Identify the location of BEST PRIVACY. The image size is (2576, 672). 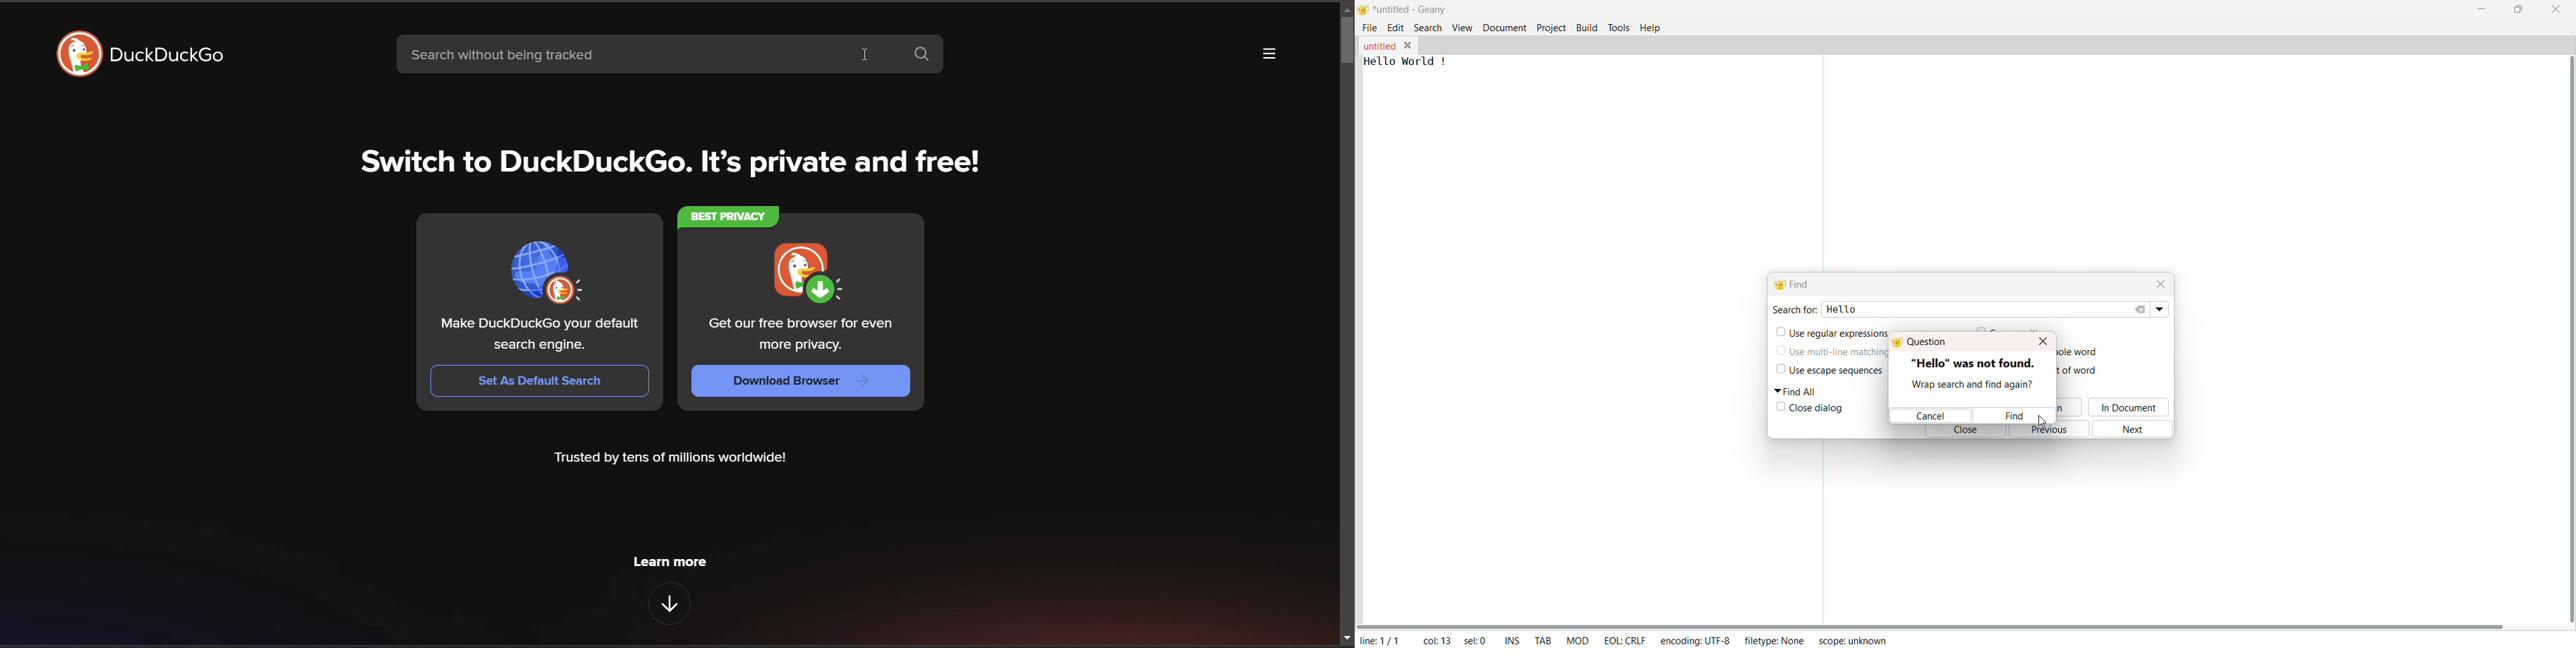
(727, 217).